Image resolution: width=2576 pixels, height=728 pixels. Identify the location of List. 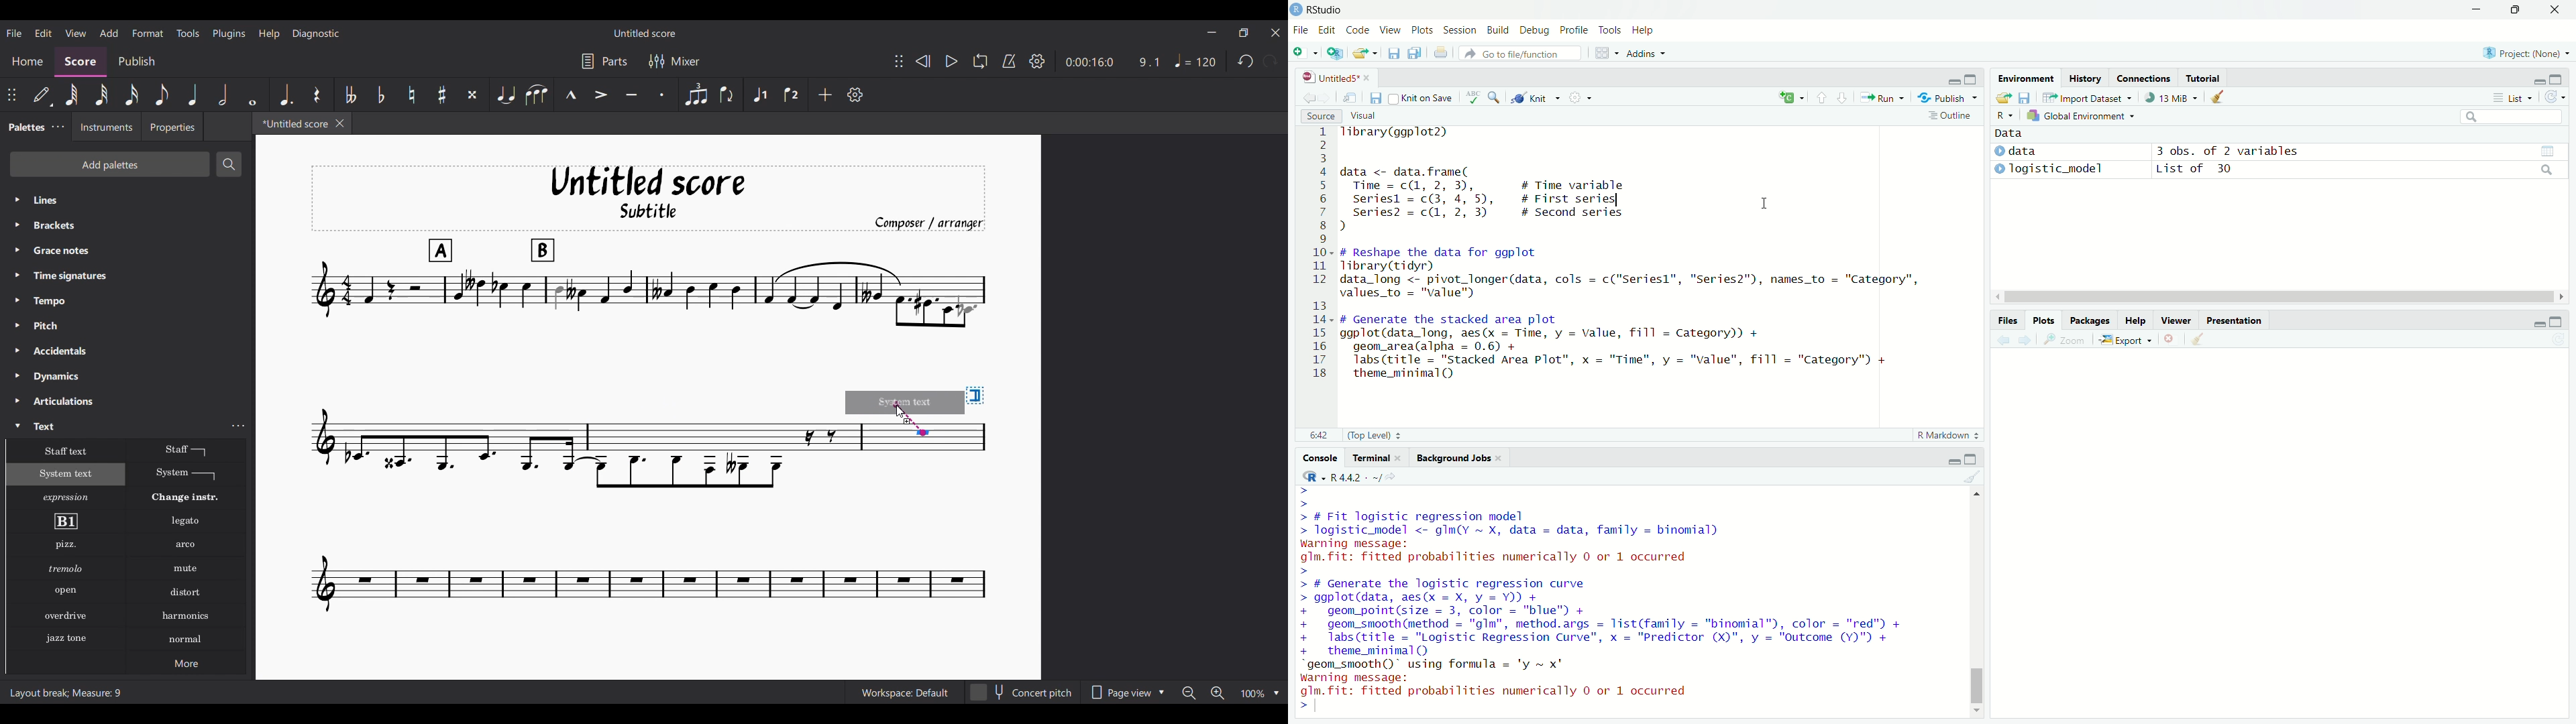
(2515, 99).